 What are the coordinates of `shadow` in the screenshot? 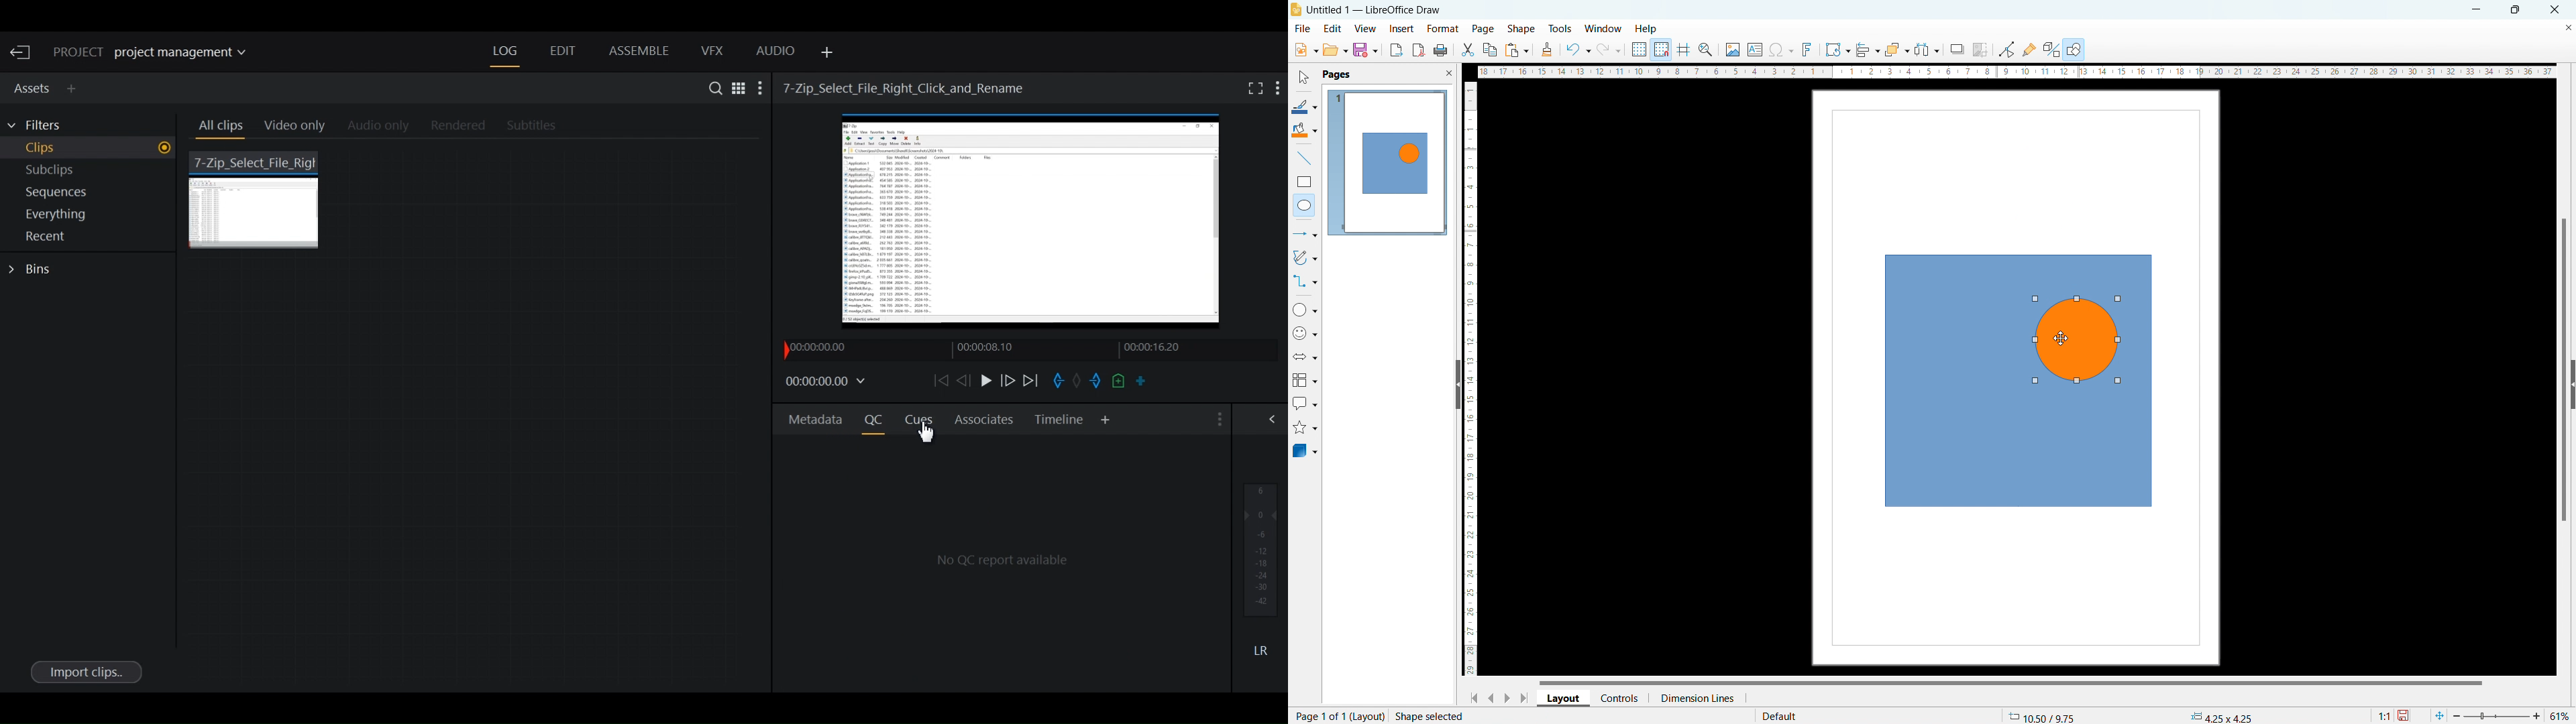 It's located at (1956, 50).